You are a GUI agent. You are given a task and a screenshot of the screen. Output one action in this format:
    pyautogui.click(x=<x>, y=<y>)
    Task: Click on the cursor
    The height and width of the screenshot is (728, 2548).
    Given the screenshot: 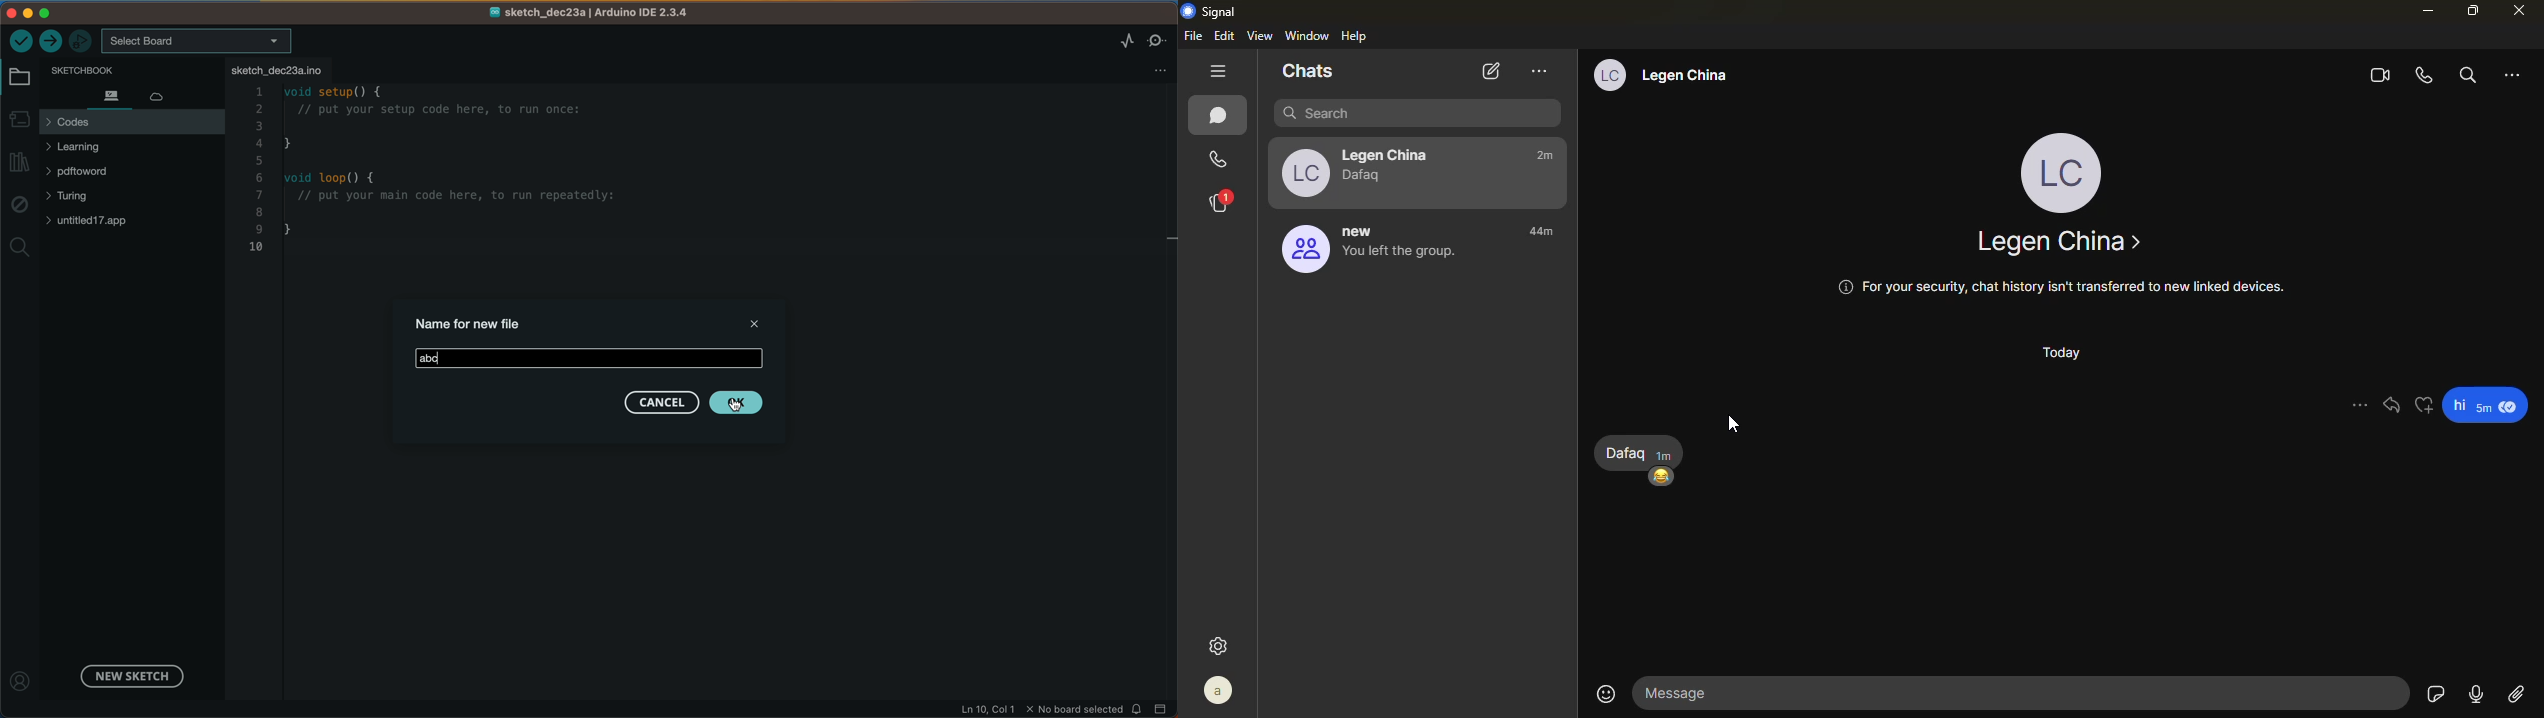 What is the action you would take?
    pyautogui.click(x=1733, y=428)
    